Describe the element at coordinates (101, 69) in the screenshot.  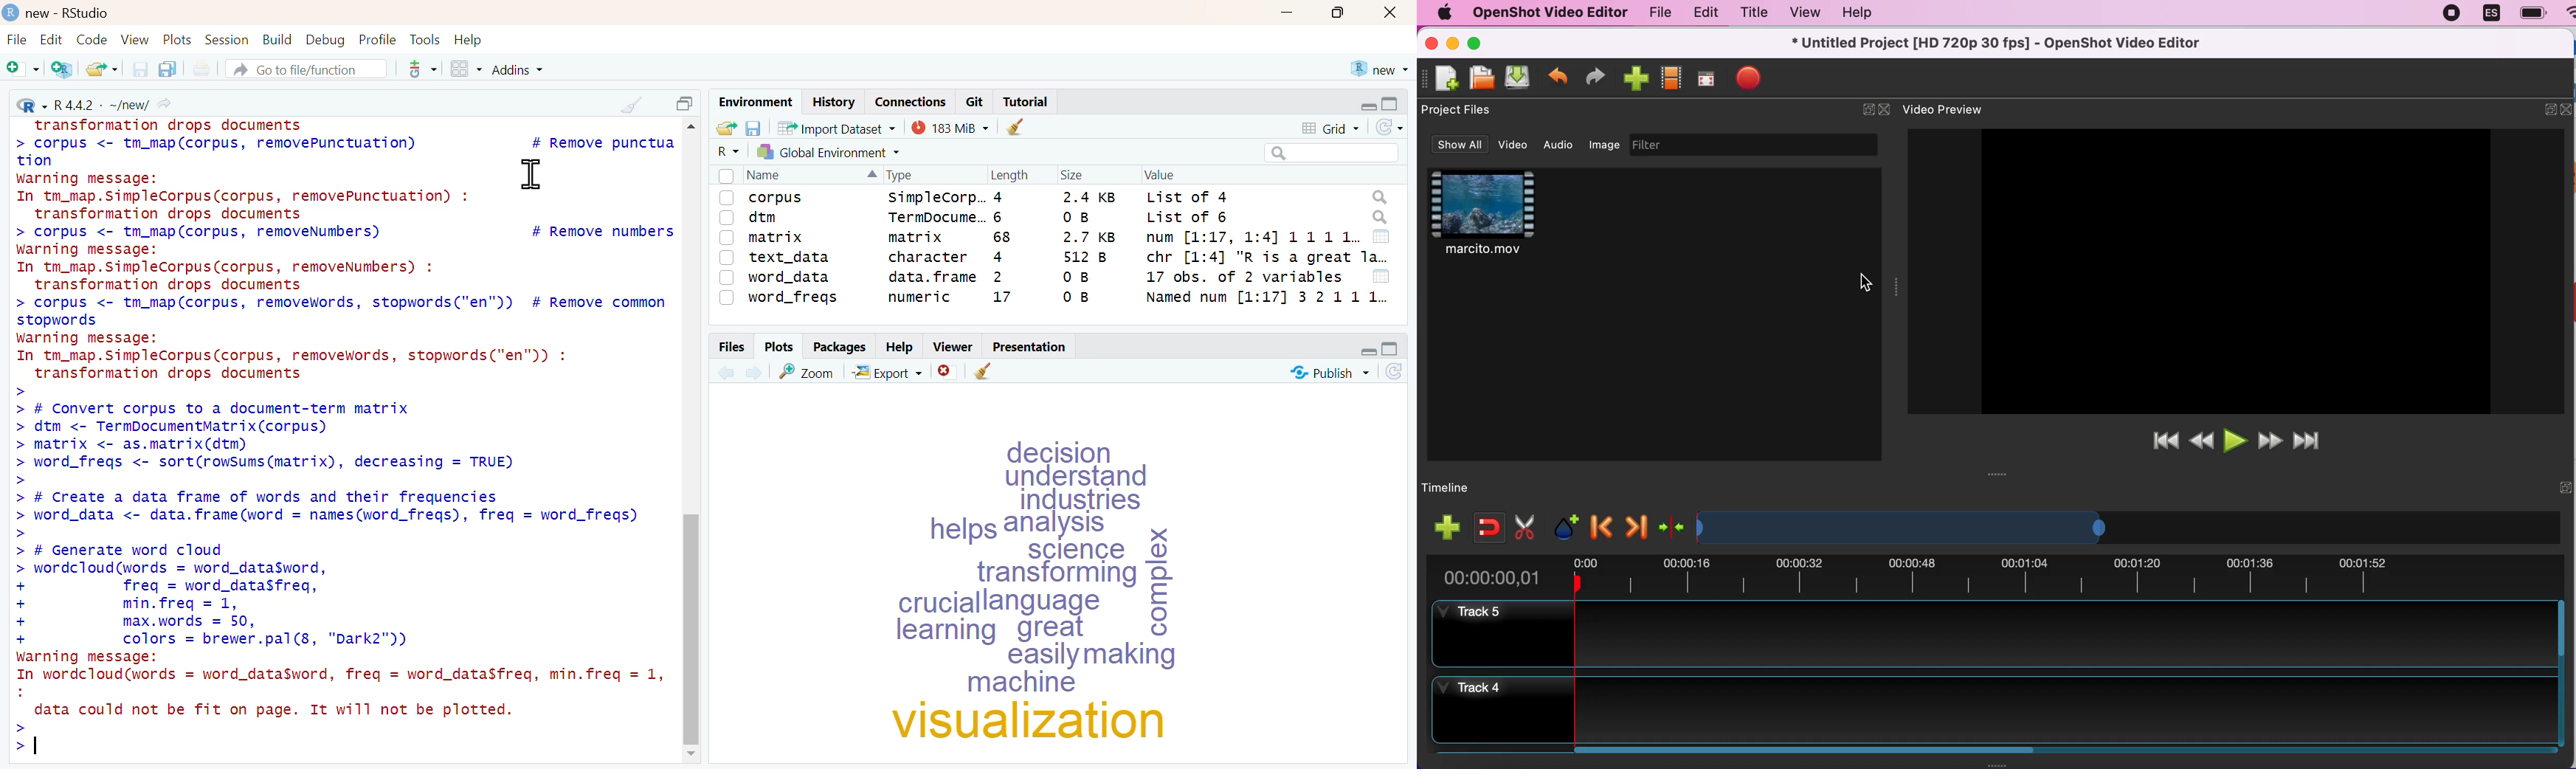
I see `Open an existing file` at that location.